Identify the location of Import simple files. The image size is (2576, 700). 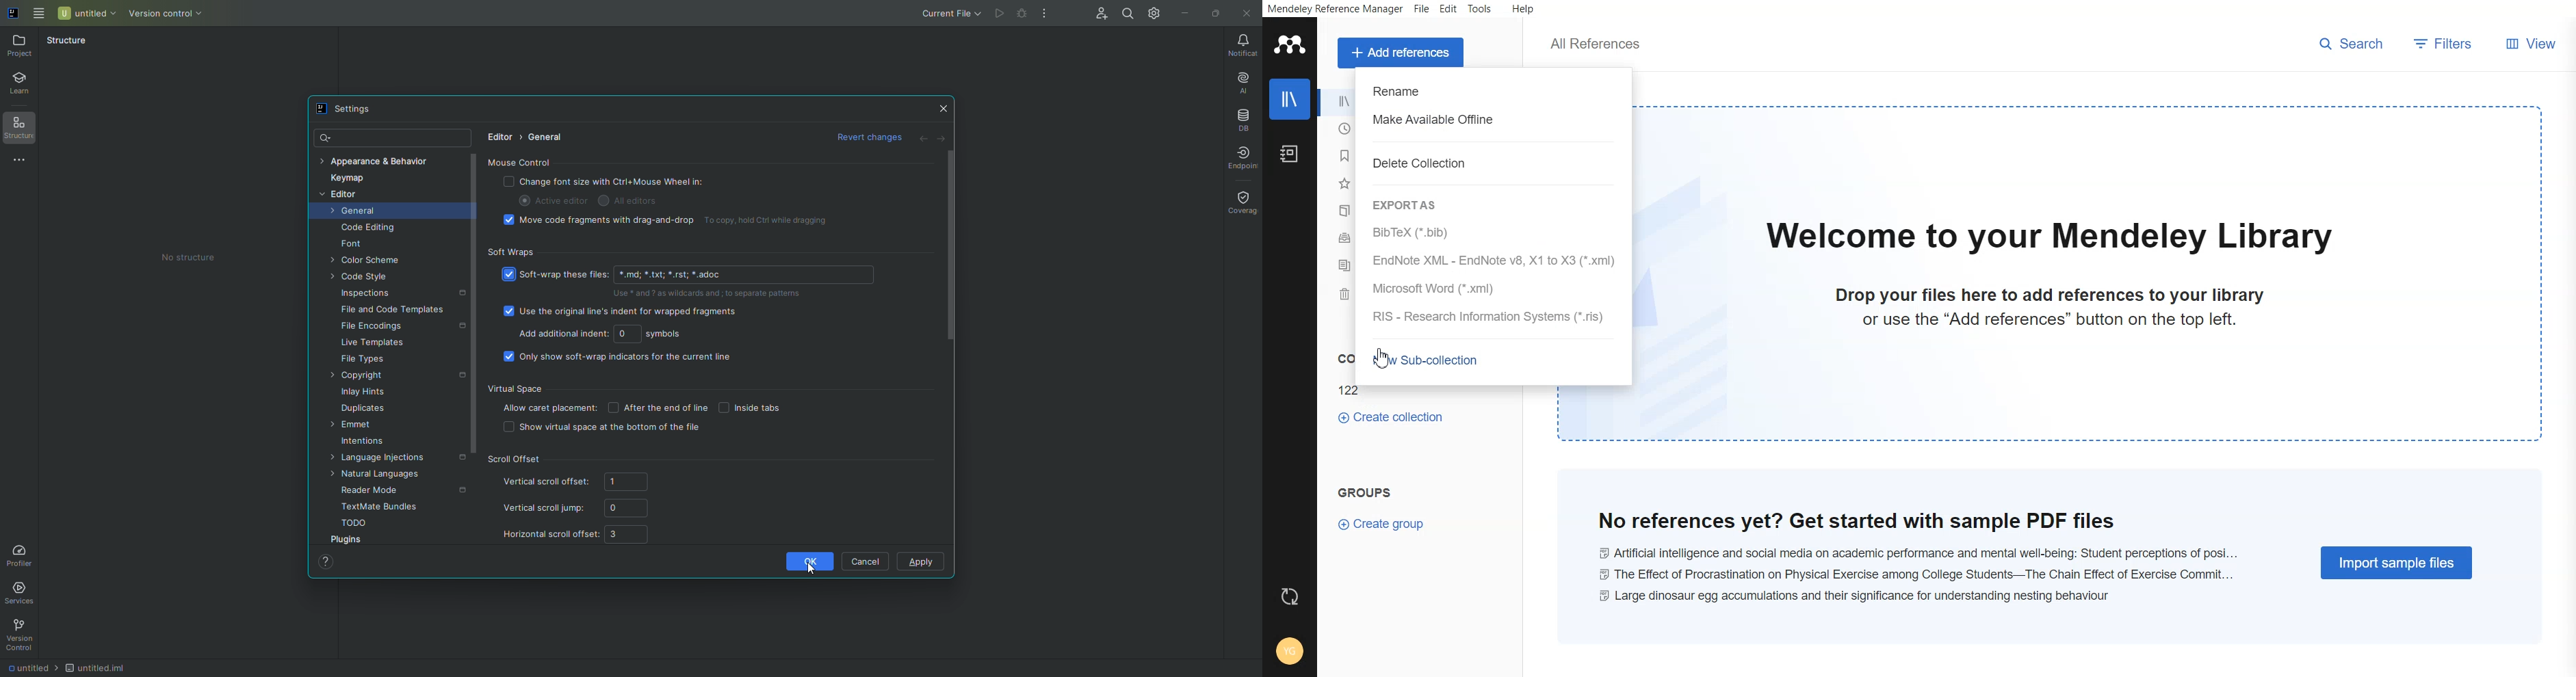
(2398, 561).